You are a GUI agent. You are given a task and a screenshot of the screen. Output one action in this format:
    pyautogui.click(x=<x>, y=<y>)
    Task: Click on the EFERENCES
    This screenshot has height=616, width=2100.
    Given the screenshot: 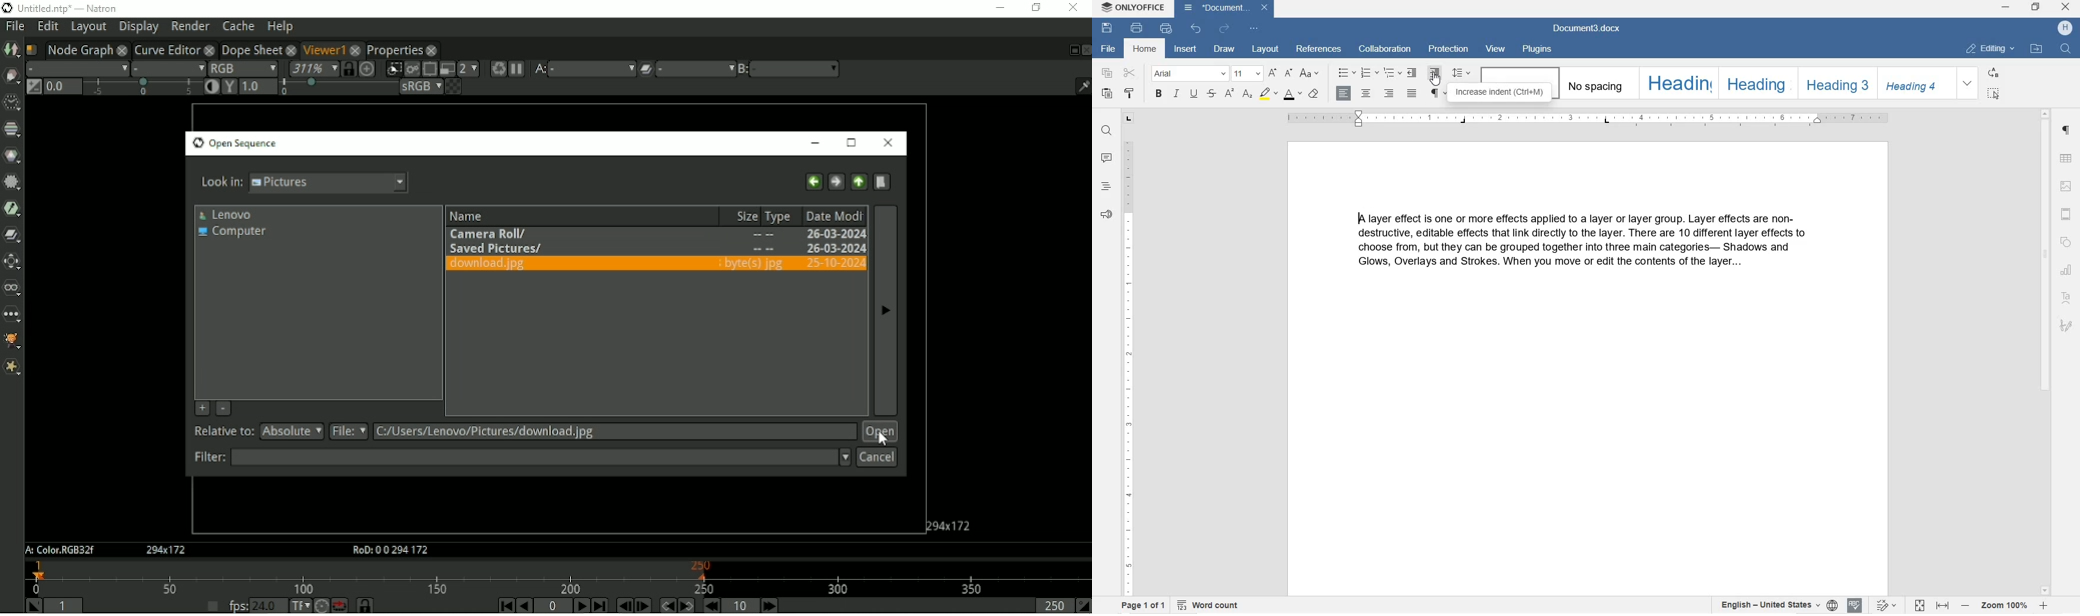 What is the action you would take?
    pyautogui.click(x=1319, y=49)
    